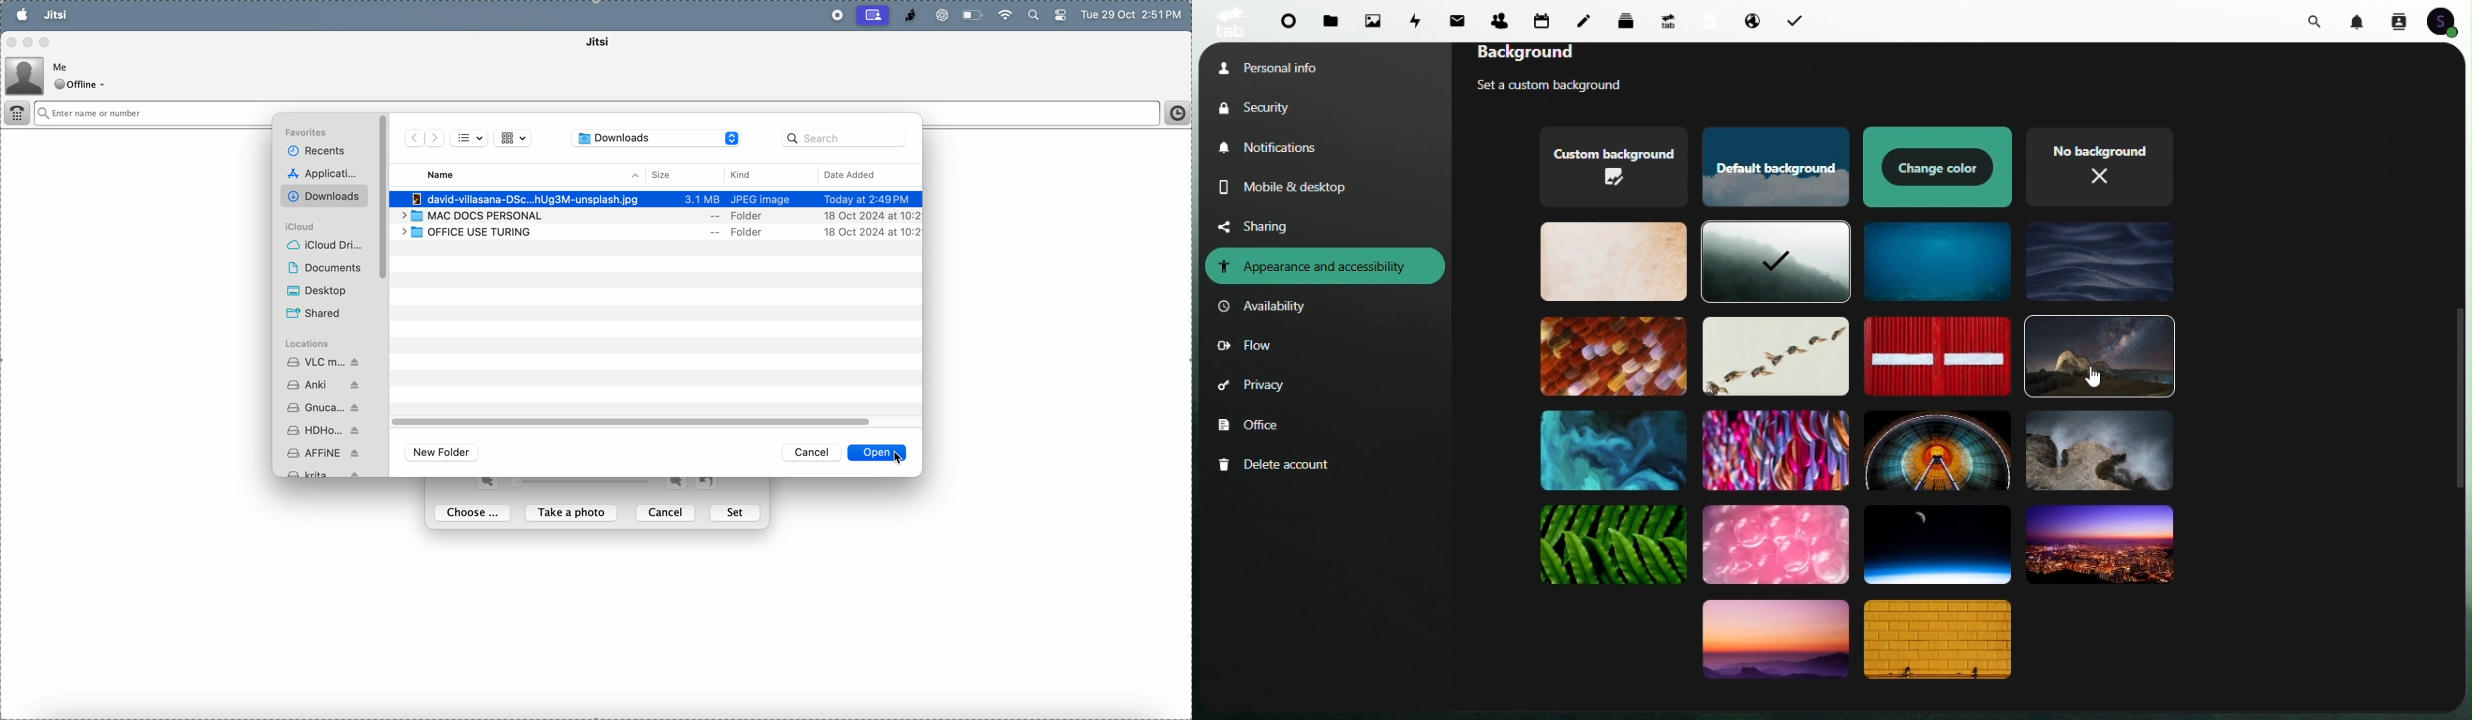  What do you see at coordinates (657, 217) in the screenshot?
I see `> 7 MAC DOCS PERSONAL -- Folder 18 Oct 2024 at 10:2]` at bounding box center [657, 217].